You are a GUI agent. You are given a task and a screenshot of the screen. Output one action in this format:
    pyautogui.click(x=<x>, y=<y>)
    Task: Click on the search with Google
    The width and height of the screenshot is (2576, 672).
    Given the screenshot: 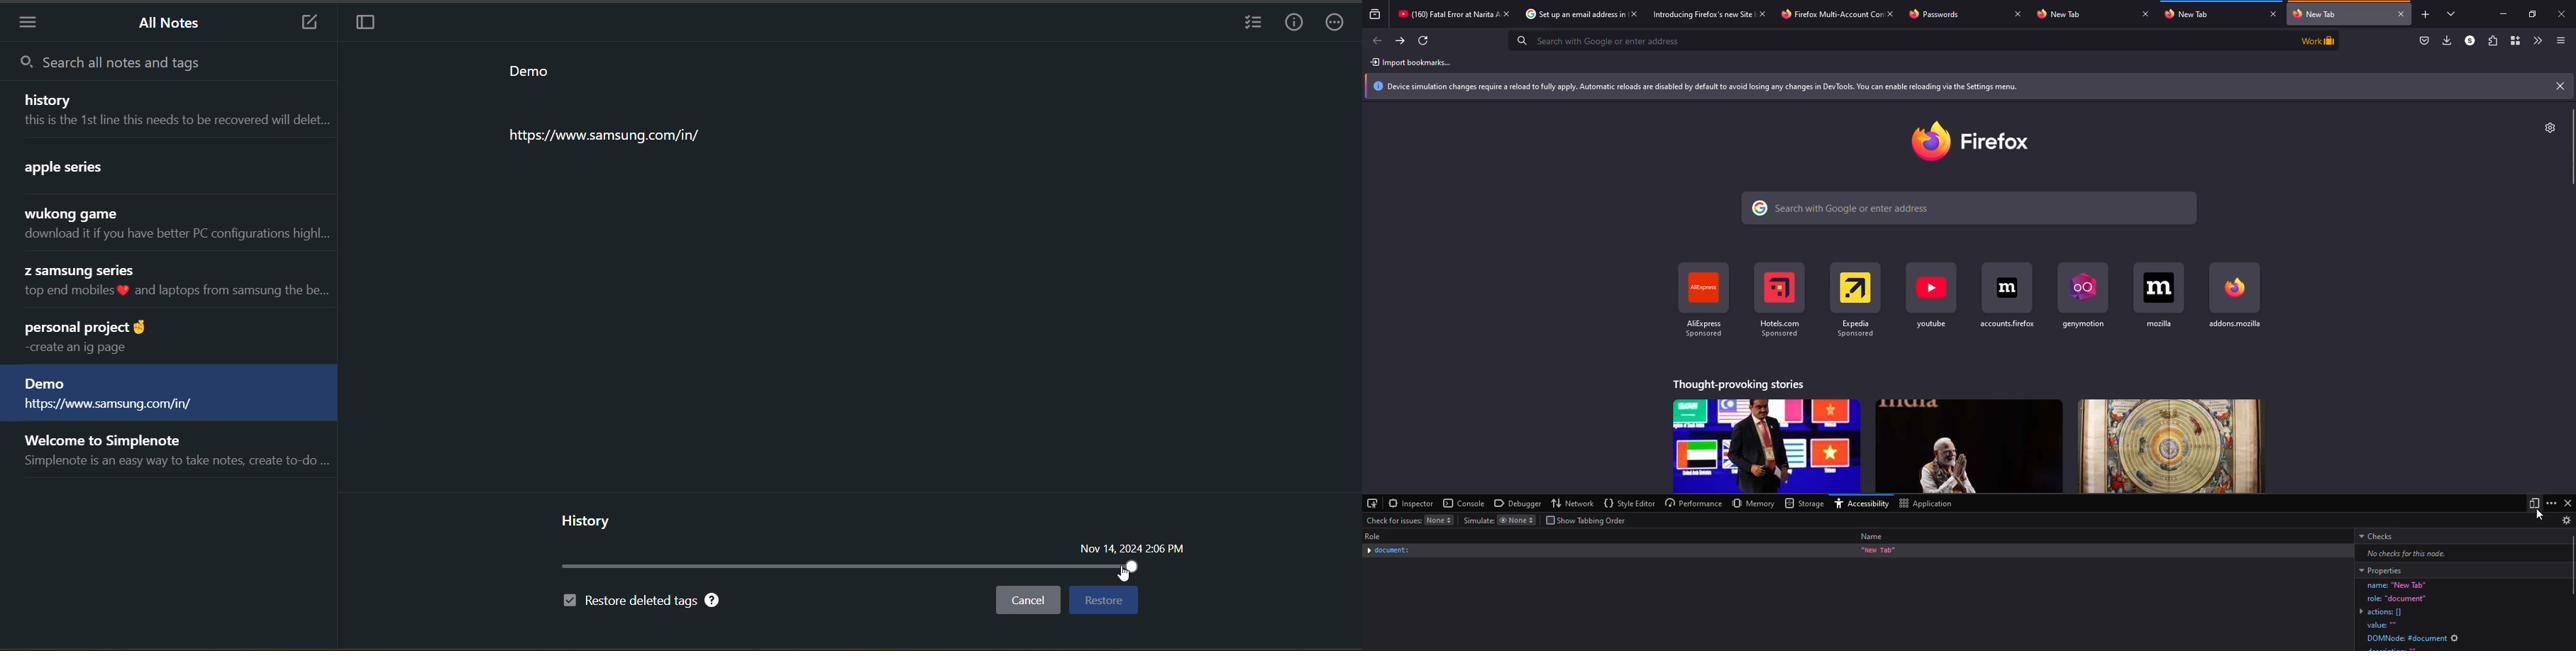 What is the action you would take?
    pyautogui.click(x=1969, y=207)
    